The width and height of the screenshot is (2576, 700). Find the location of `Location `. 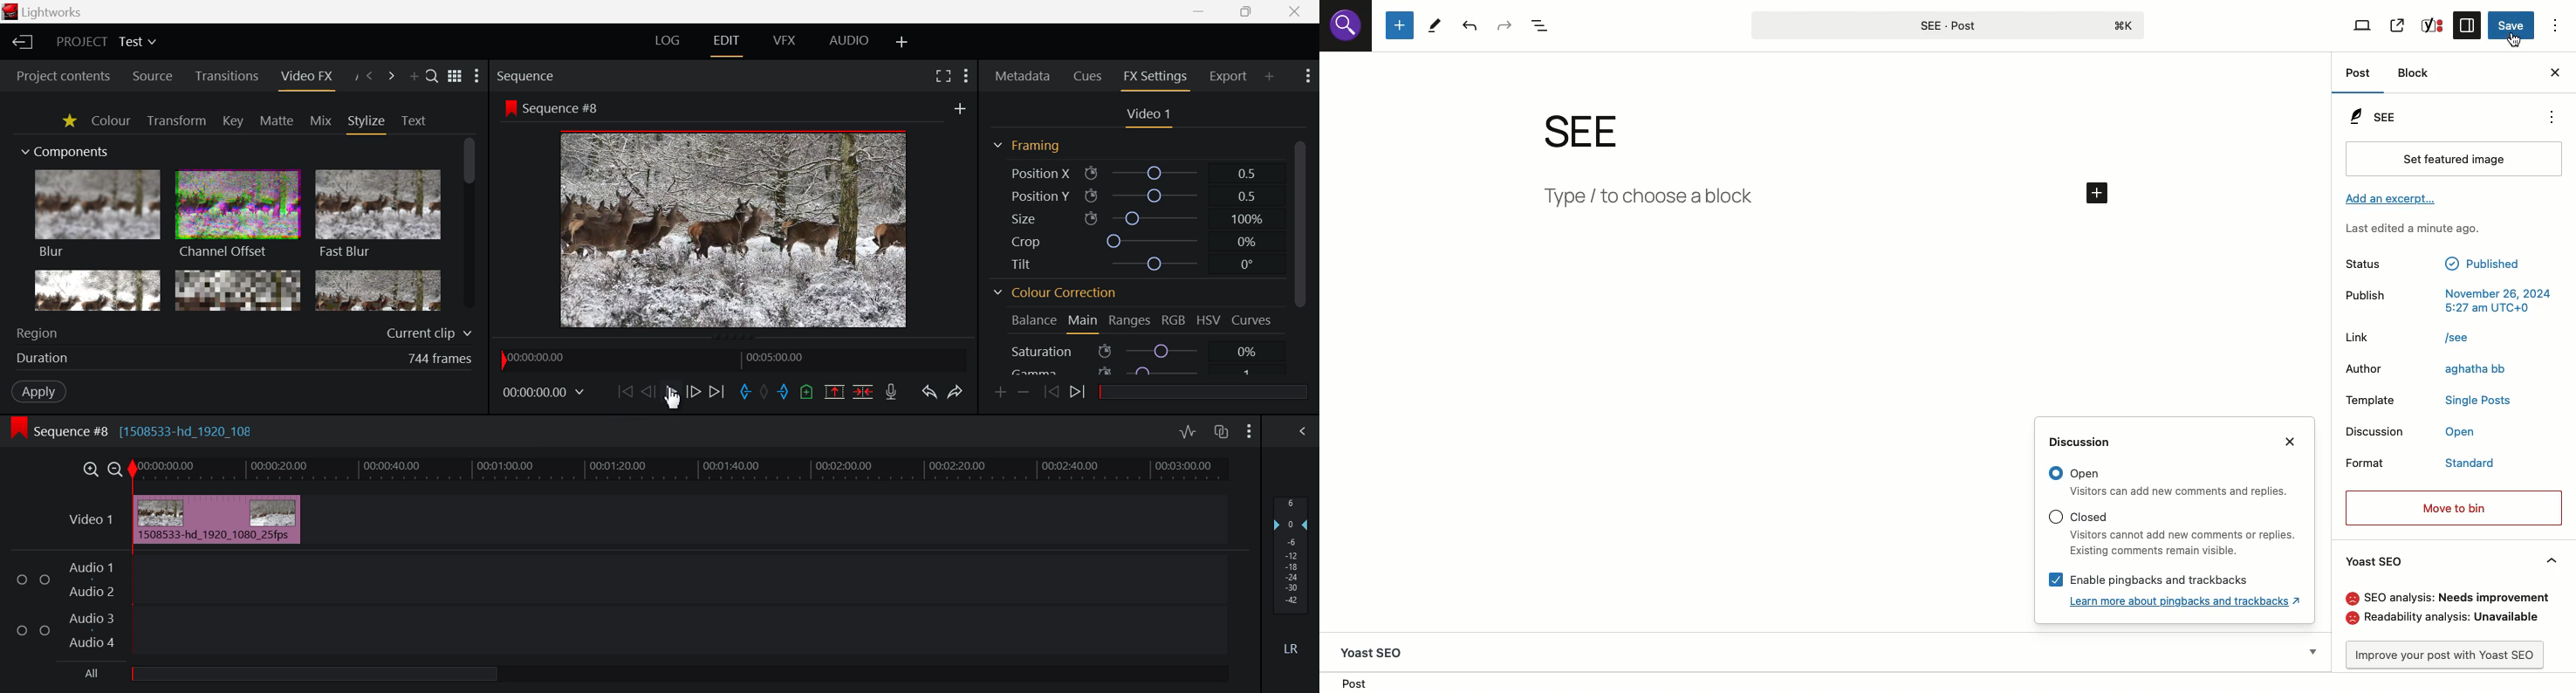

Location  is located at coordinates (1357, 683).